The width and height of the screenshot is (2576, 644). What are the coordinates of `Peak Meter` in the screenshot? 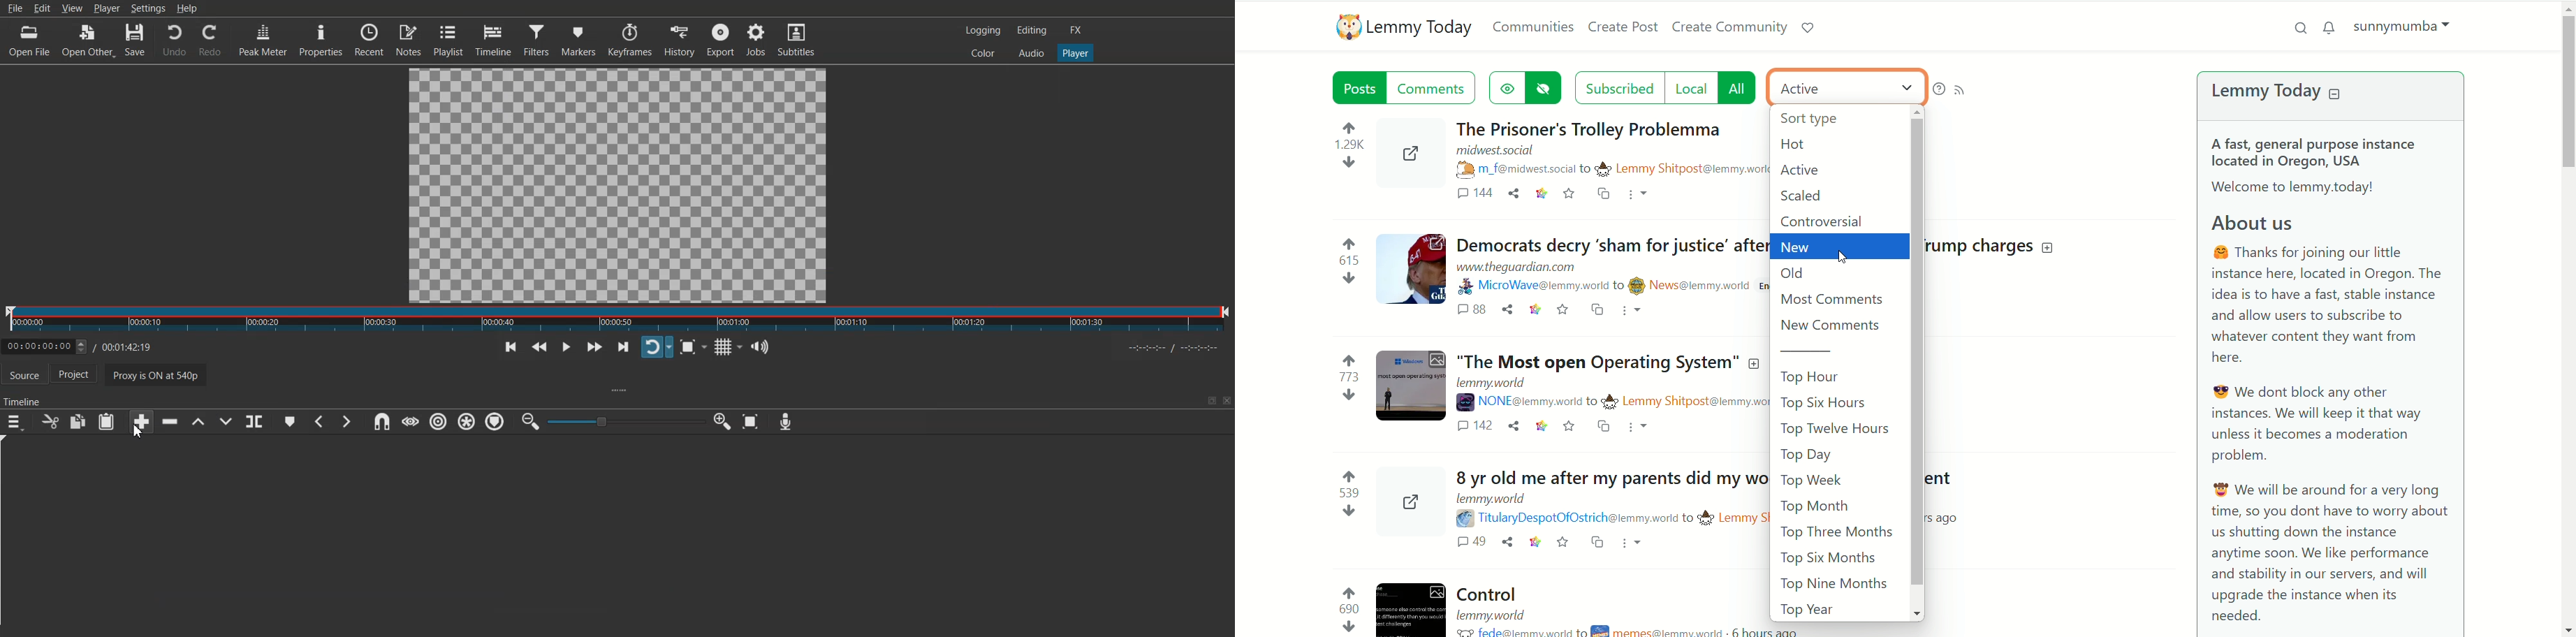 It's located at (263, 39).